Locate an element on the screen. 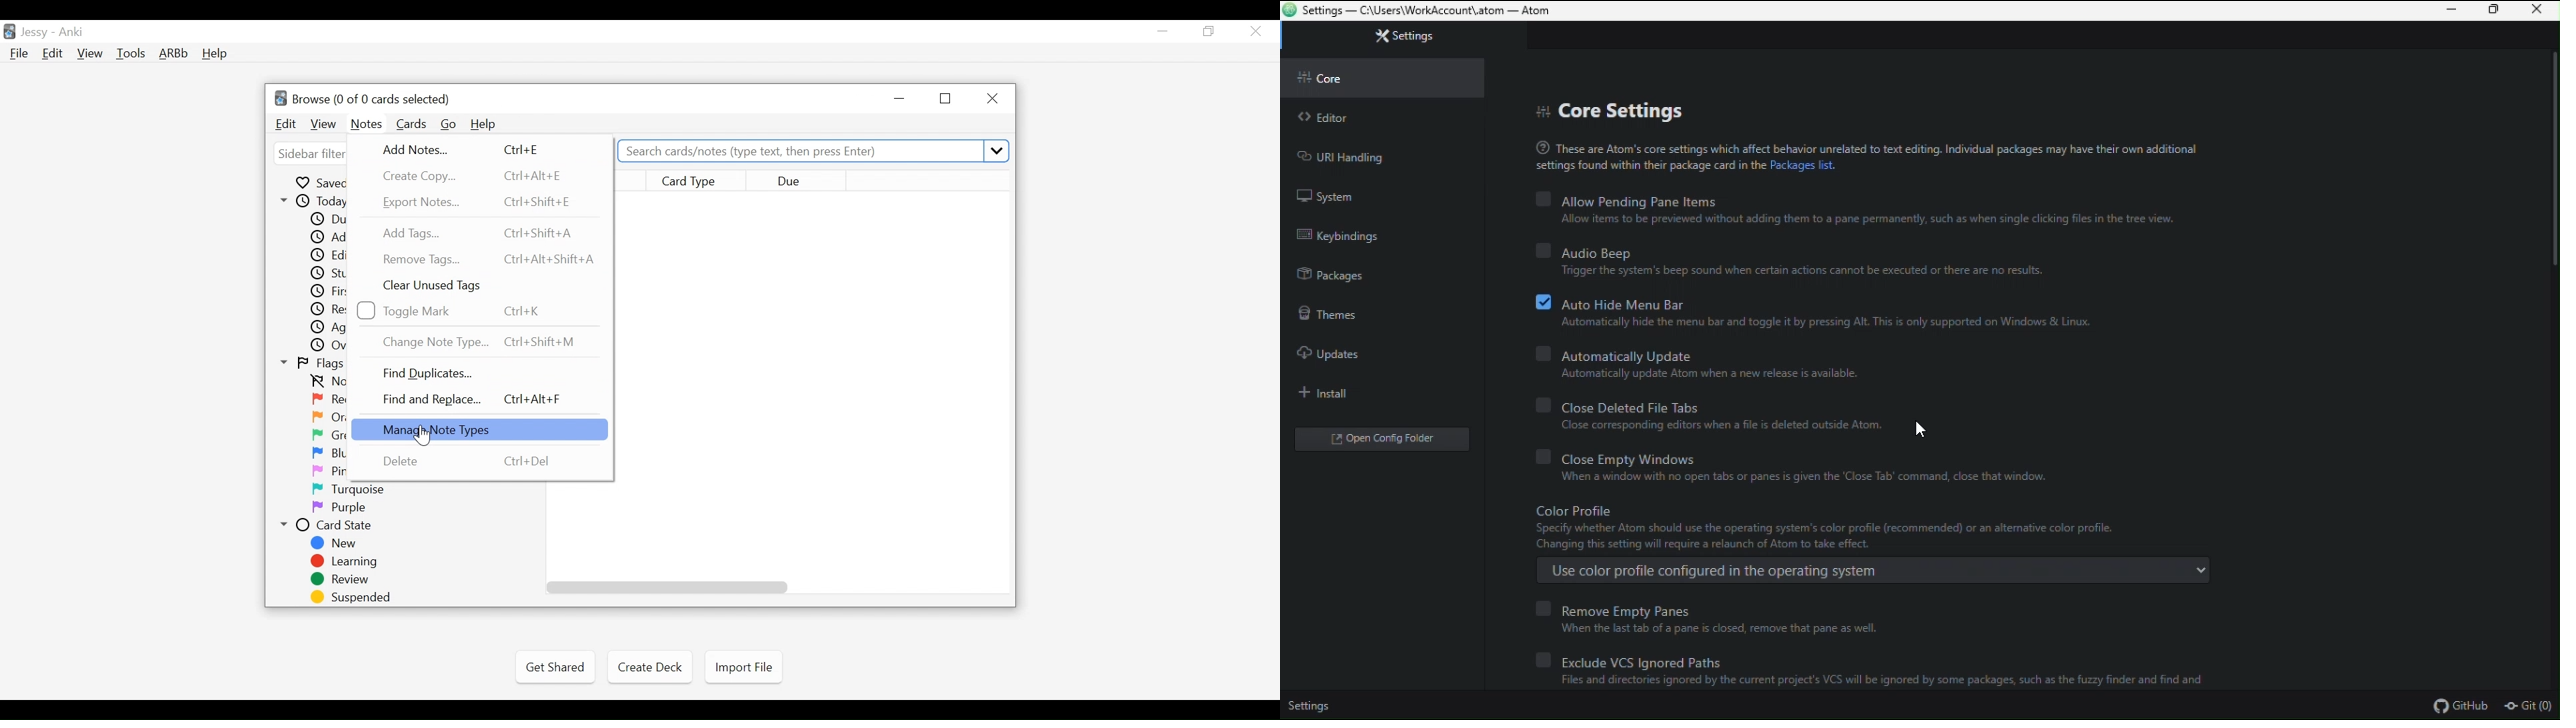 The width and height of the screenshot is (2576, 728). Note is located at coordinates (365, 125).